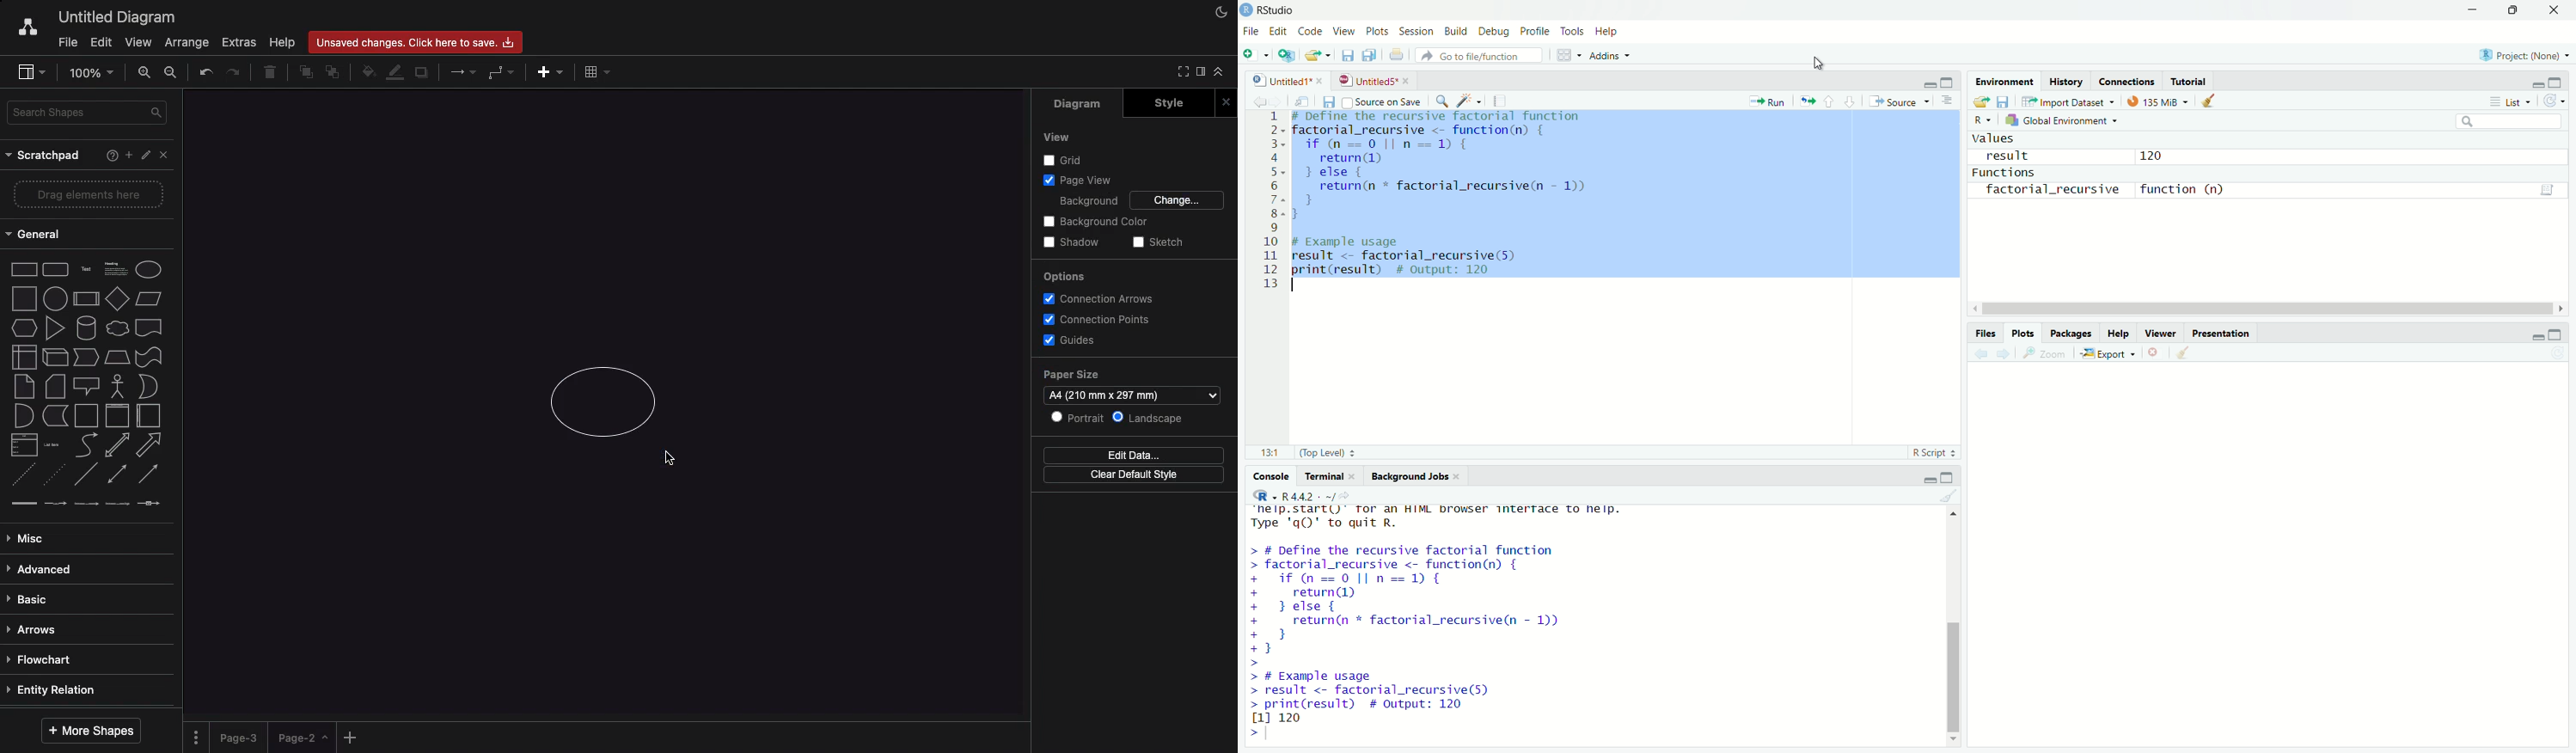 The height and width of the screenshot is (756, 2576). I want to click on data storage, so click(56, 416).